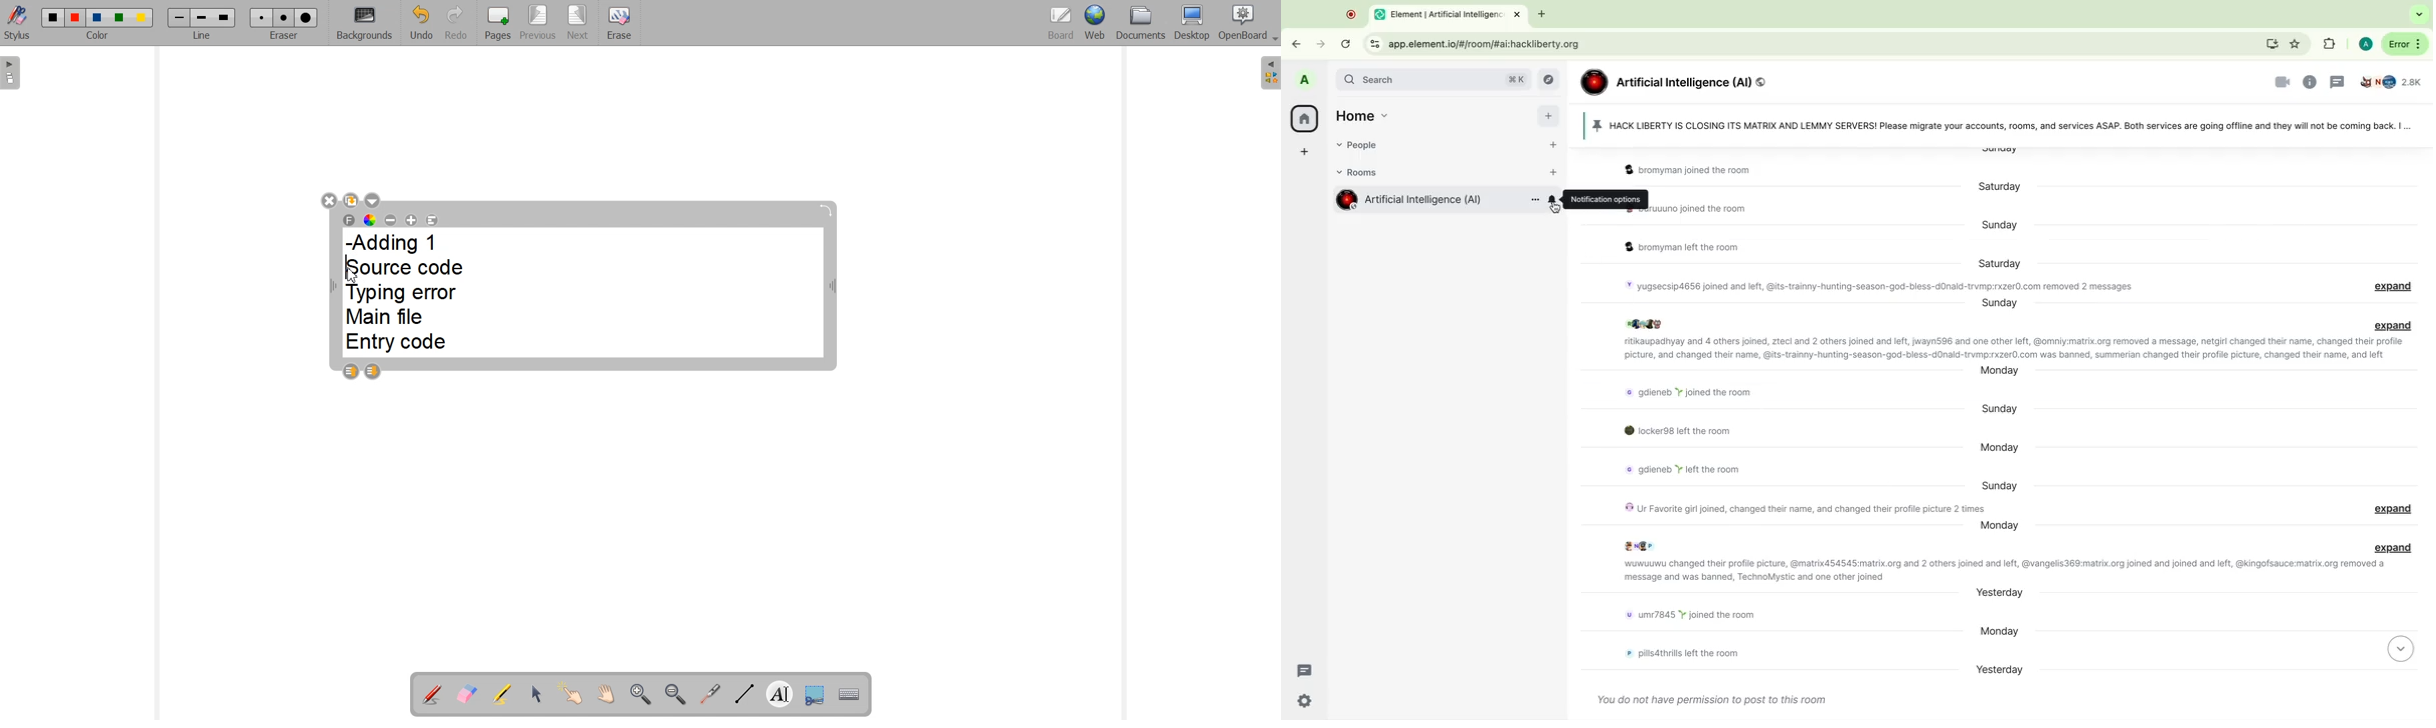  Describe the element at coordinates (1305, 153) in the screenshot. I see `Create space` at that location.